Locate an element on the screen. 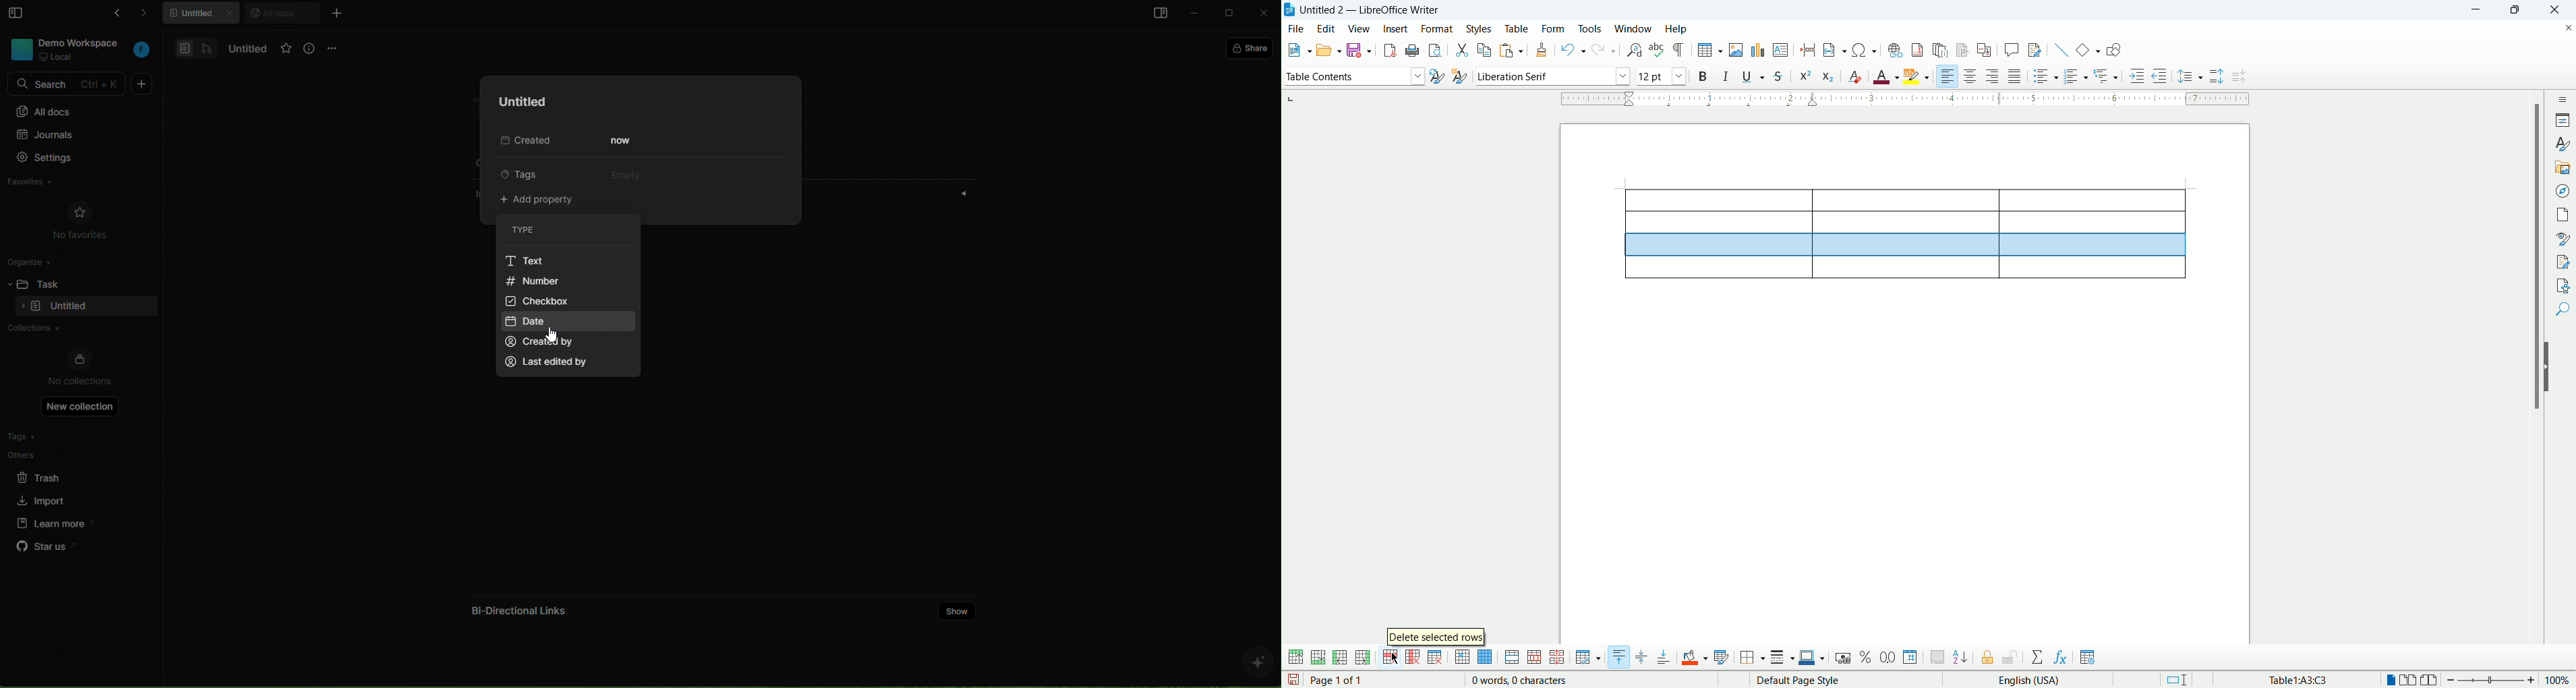 The image size is (2576, 700). open is located at coordinates (1329, 51).